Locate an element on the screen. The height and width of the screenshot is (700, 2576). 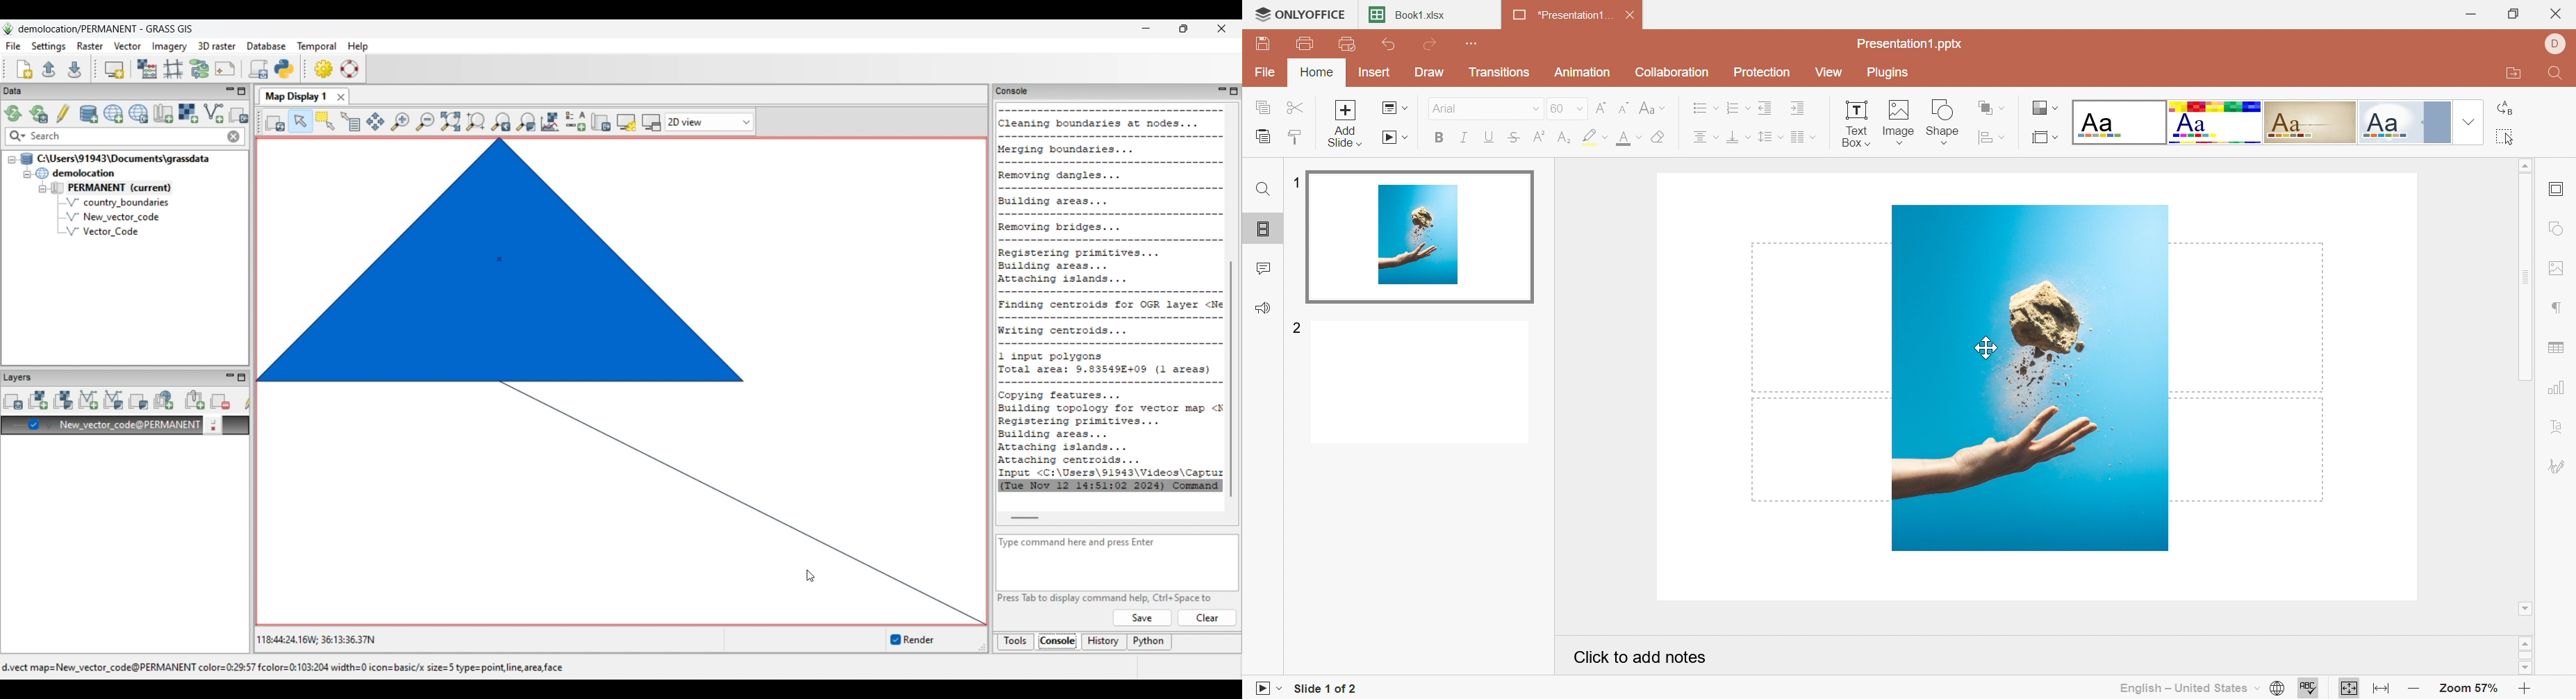
Type of slides is located at coordinates (2259, 122).